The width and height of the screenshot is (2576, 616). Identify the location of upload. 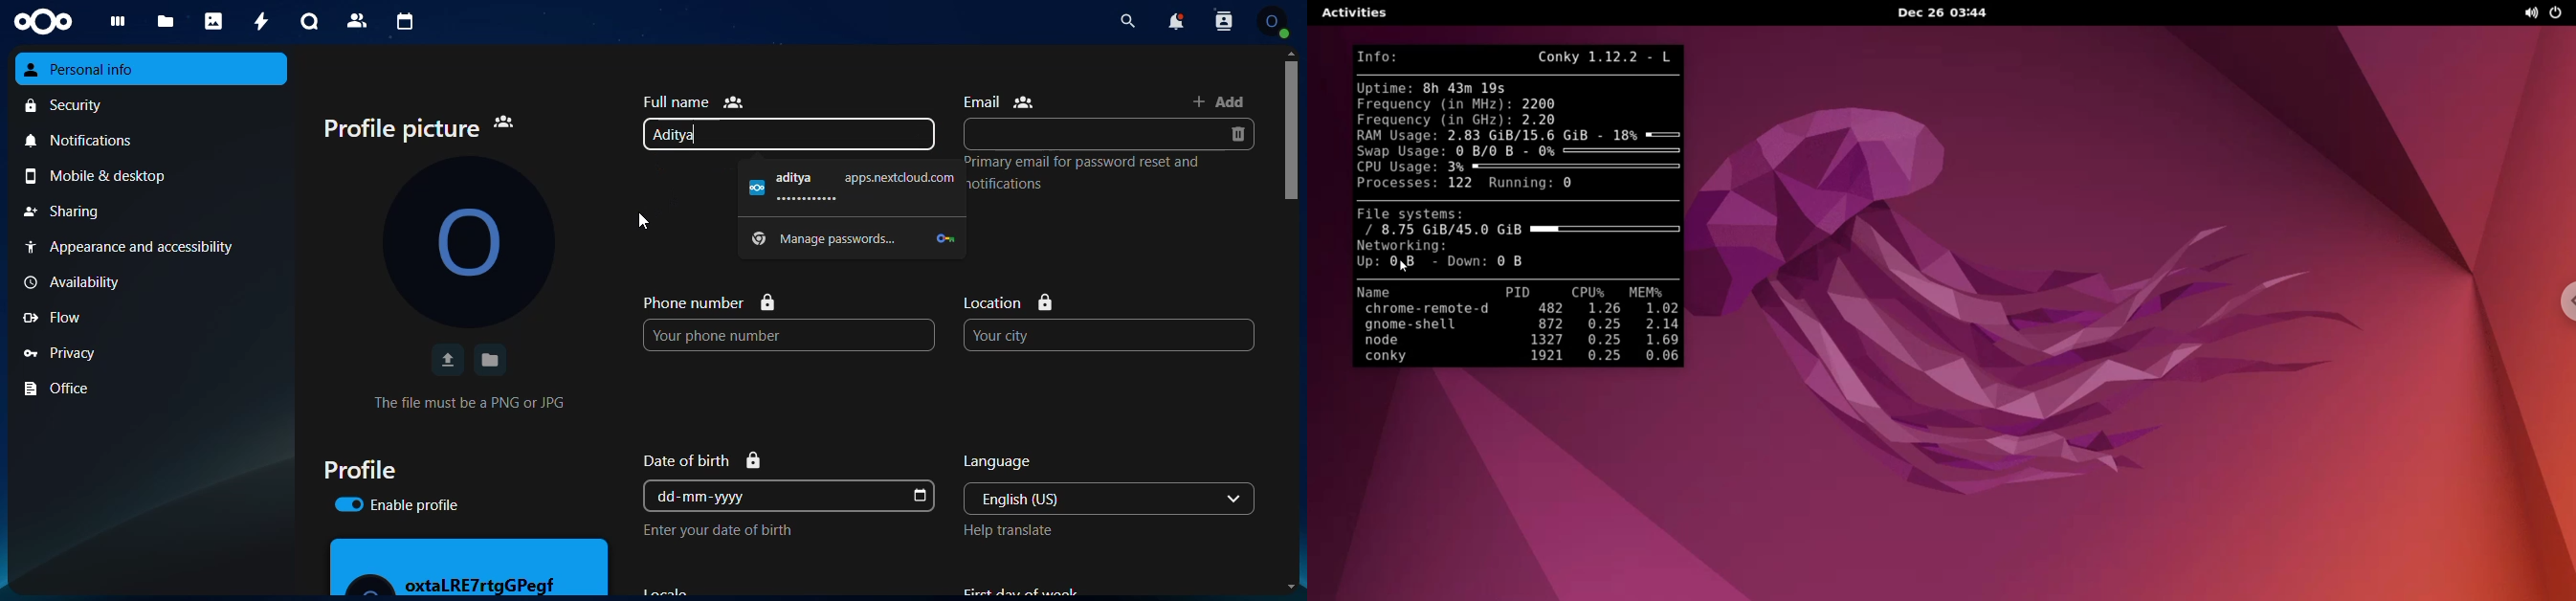
(446, 360).